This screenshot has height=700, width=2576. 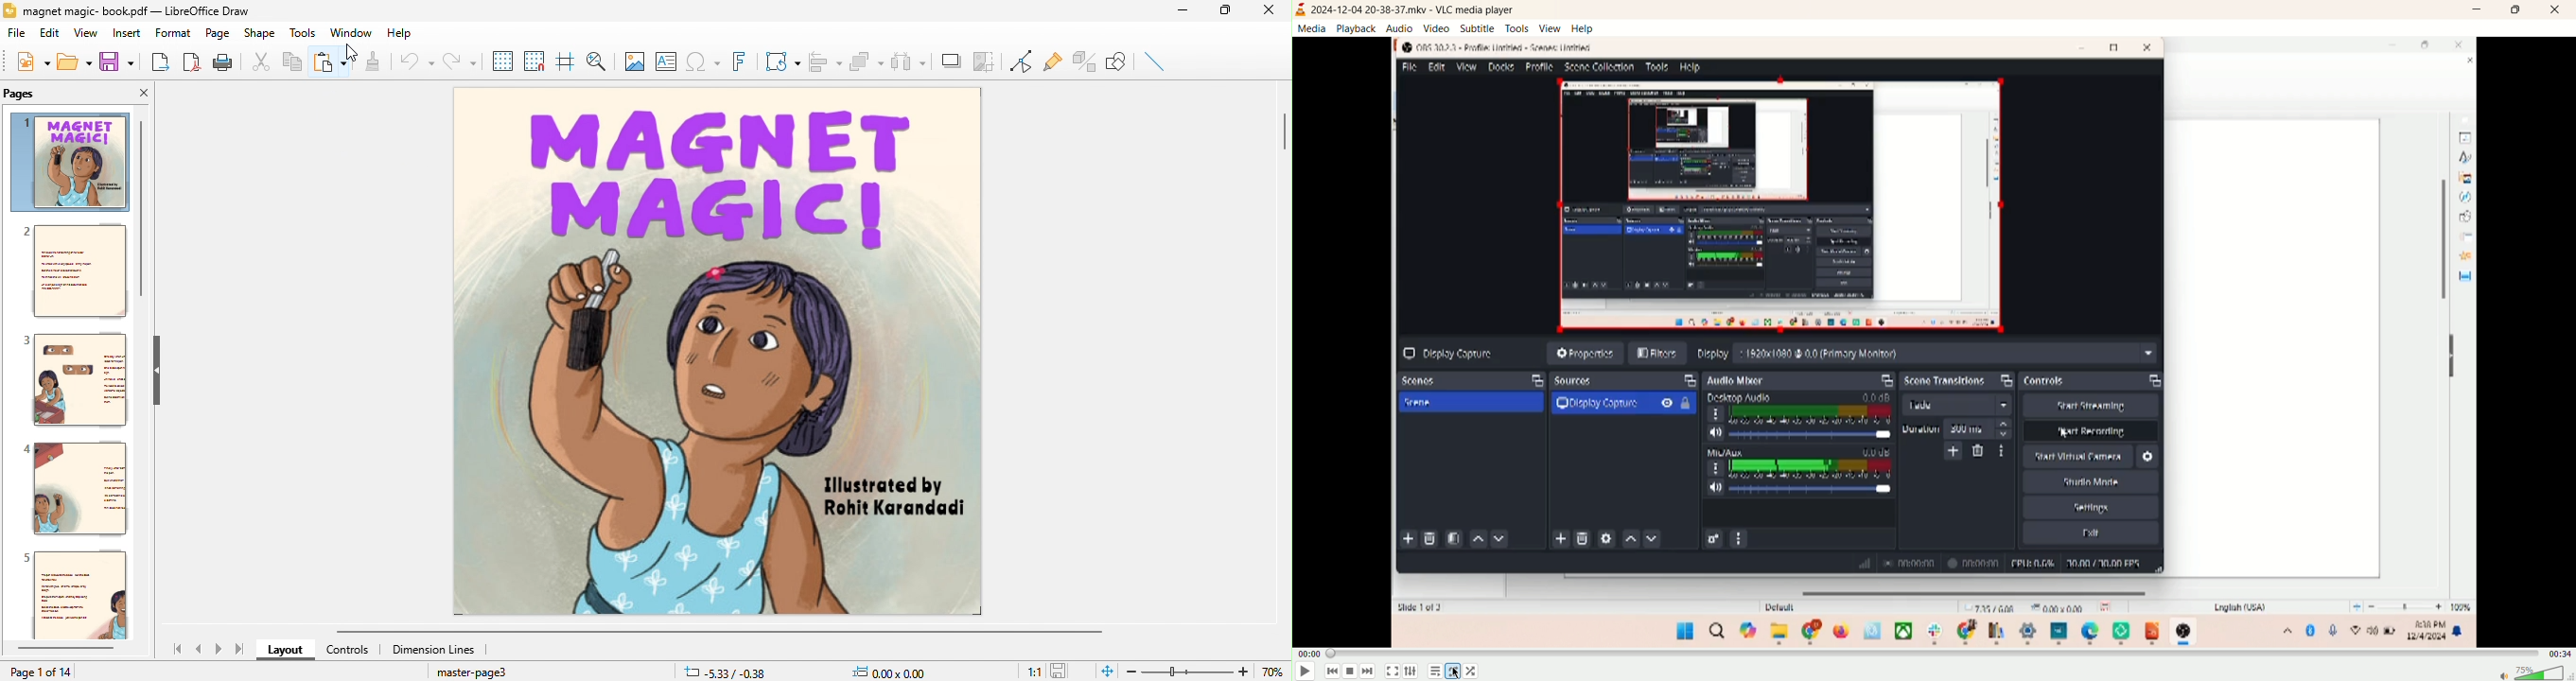 I want to click on image, so click(x=631, y=61).